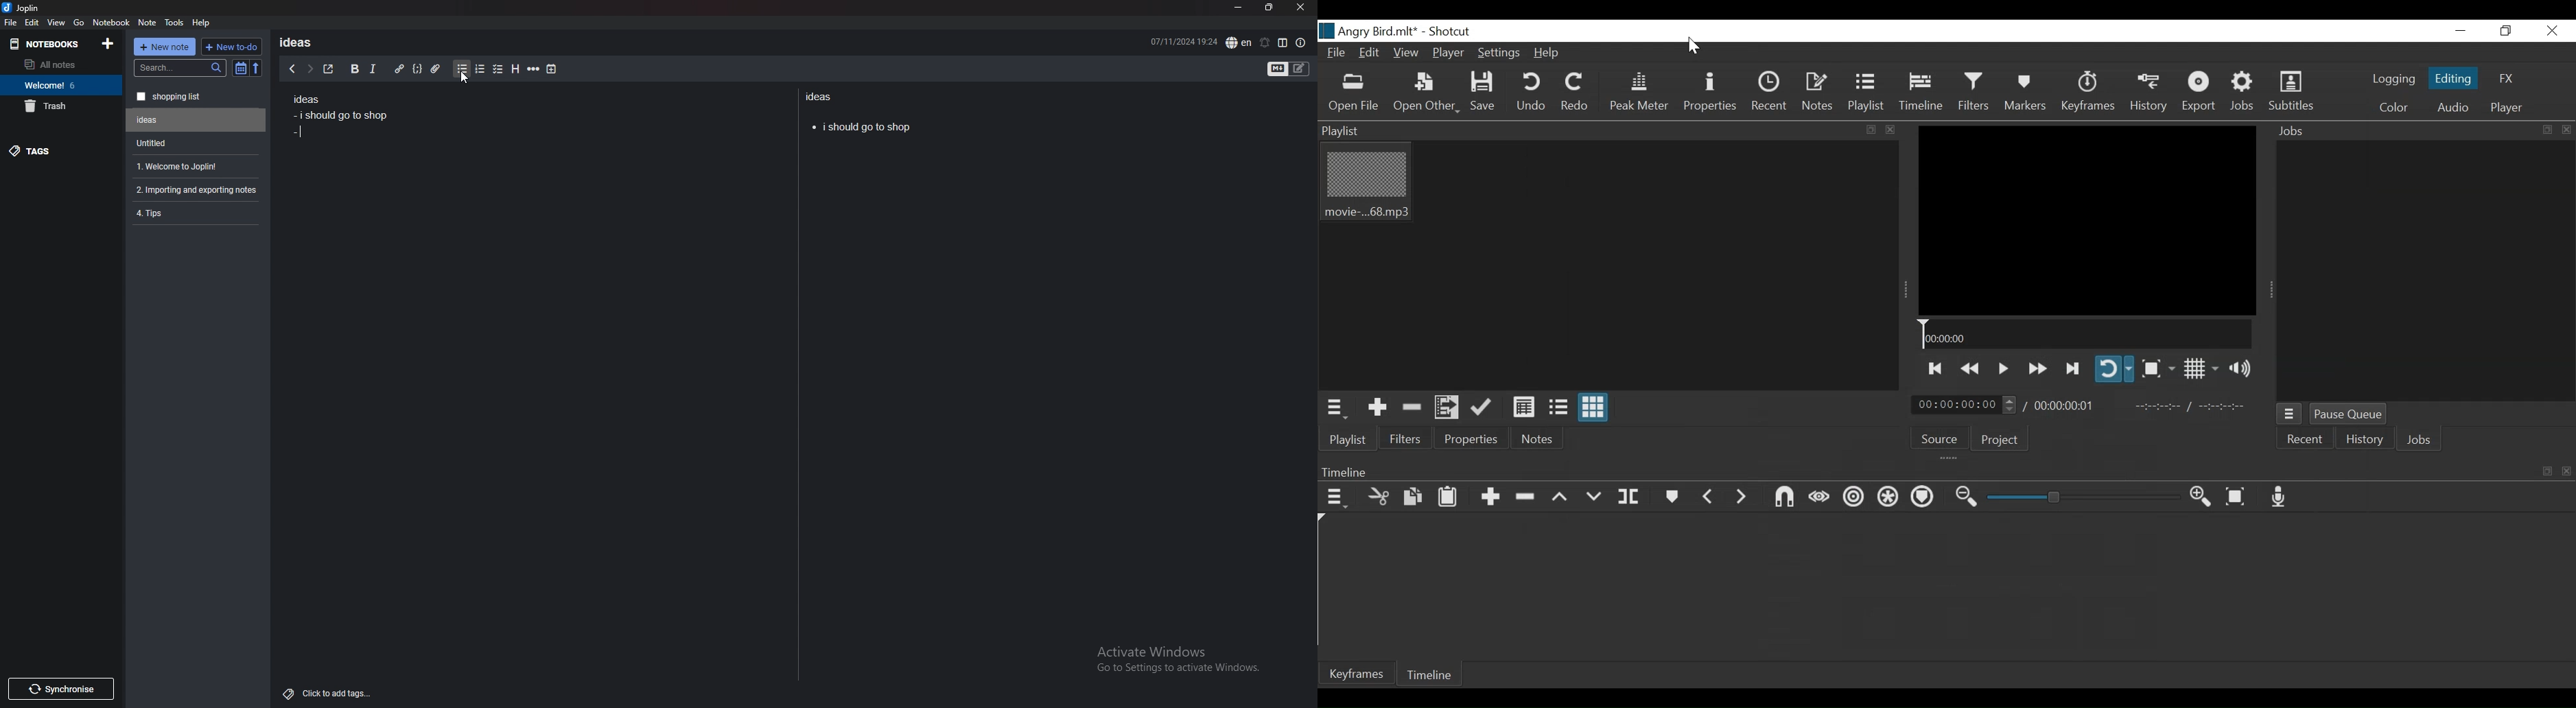  Describe the element at coordinates (32, 8) in the screenshot. I see `Joplin` at that location.